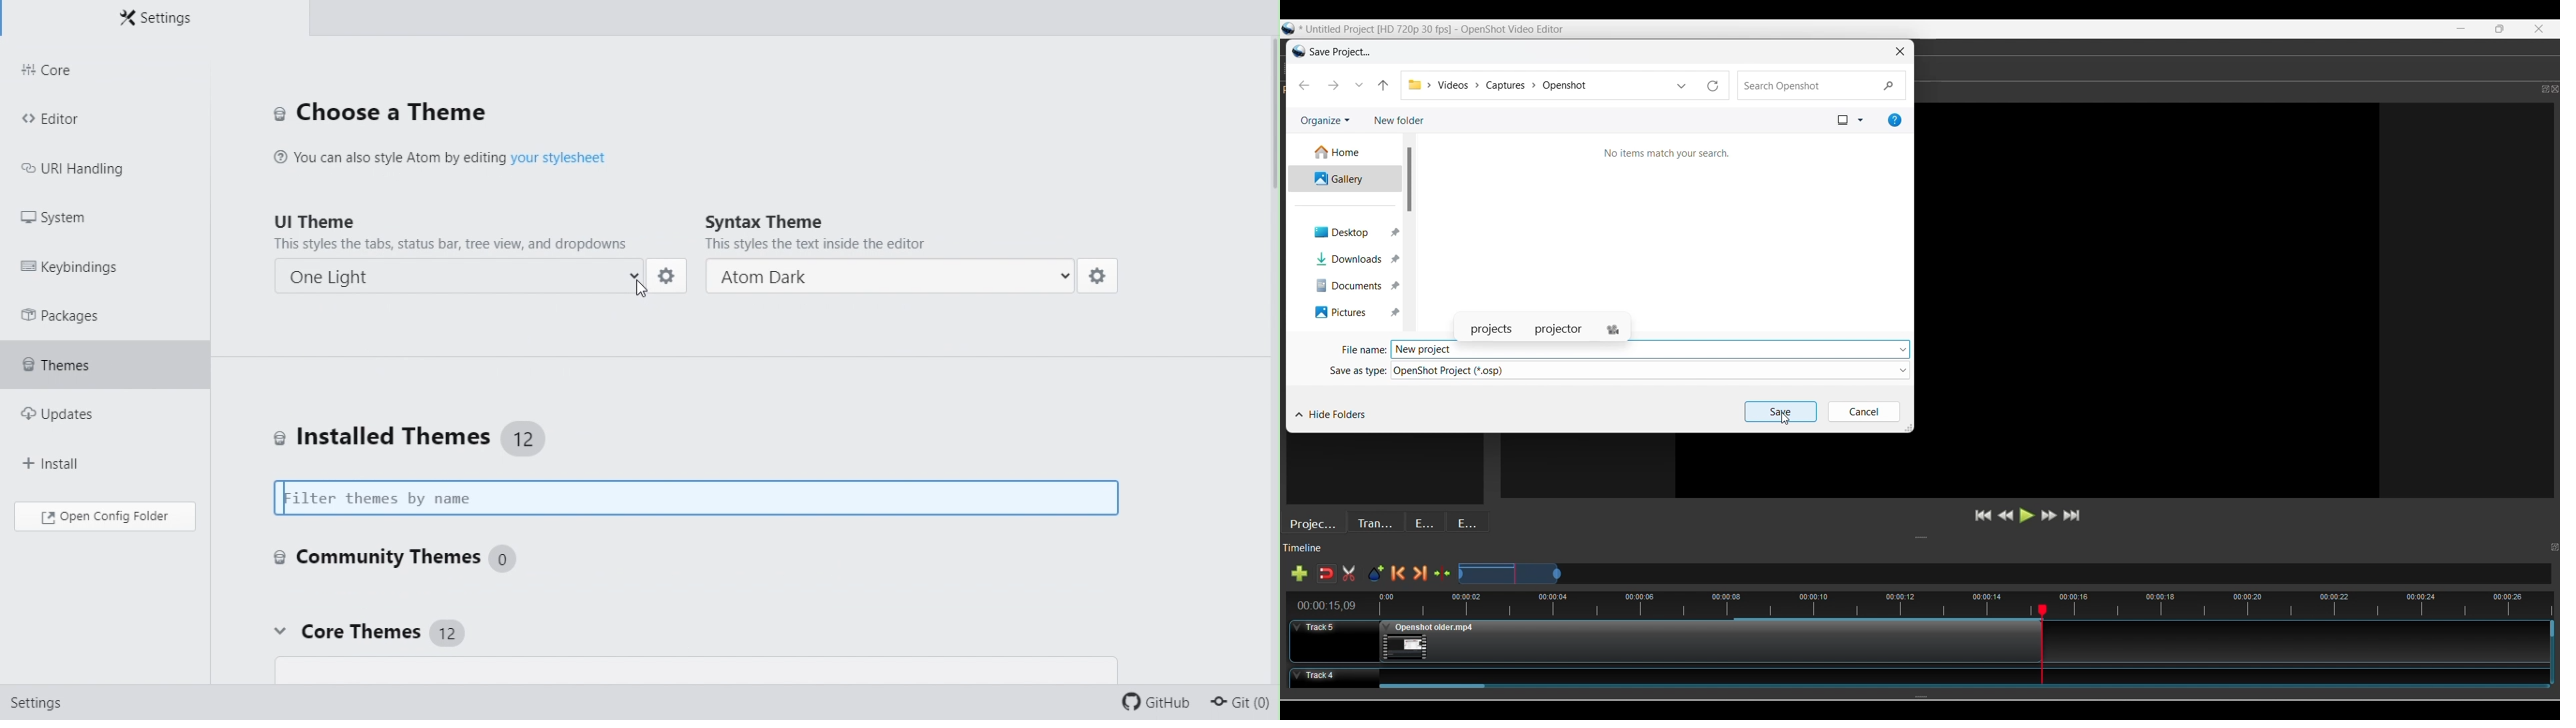 This screenshot has height=728, width=2576. Describe the element at coordinates (67, 316) in the screenshot. I see `Packages` at that location.